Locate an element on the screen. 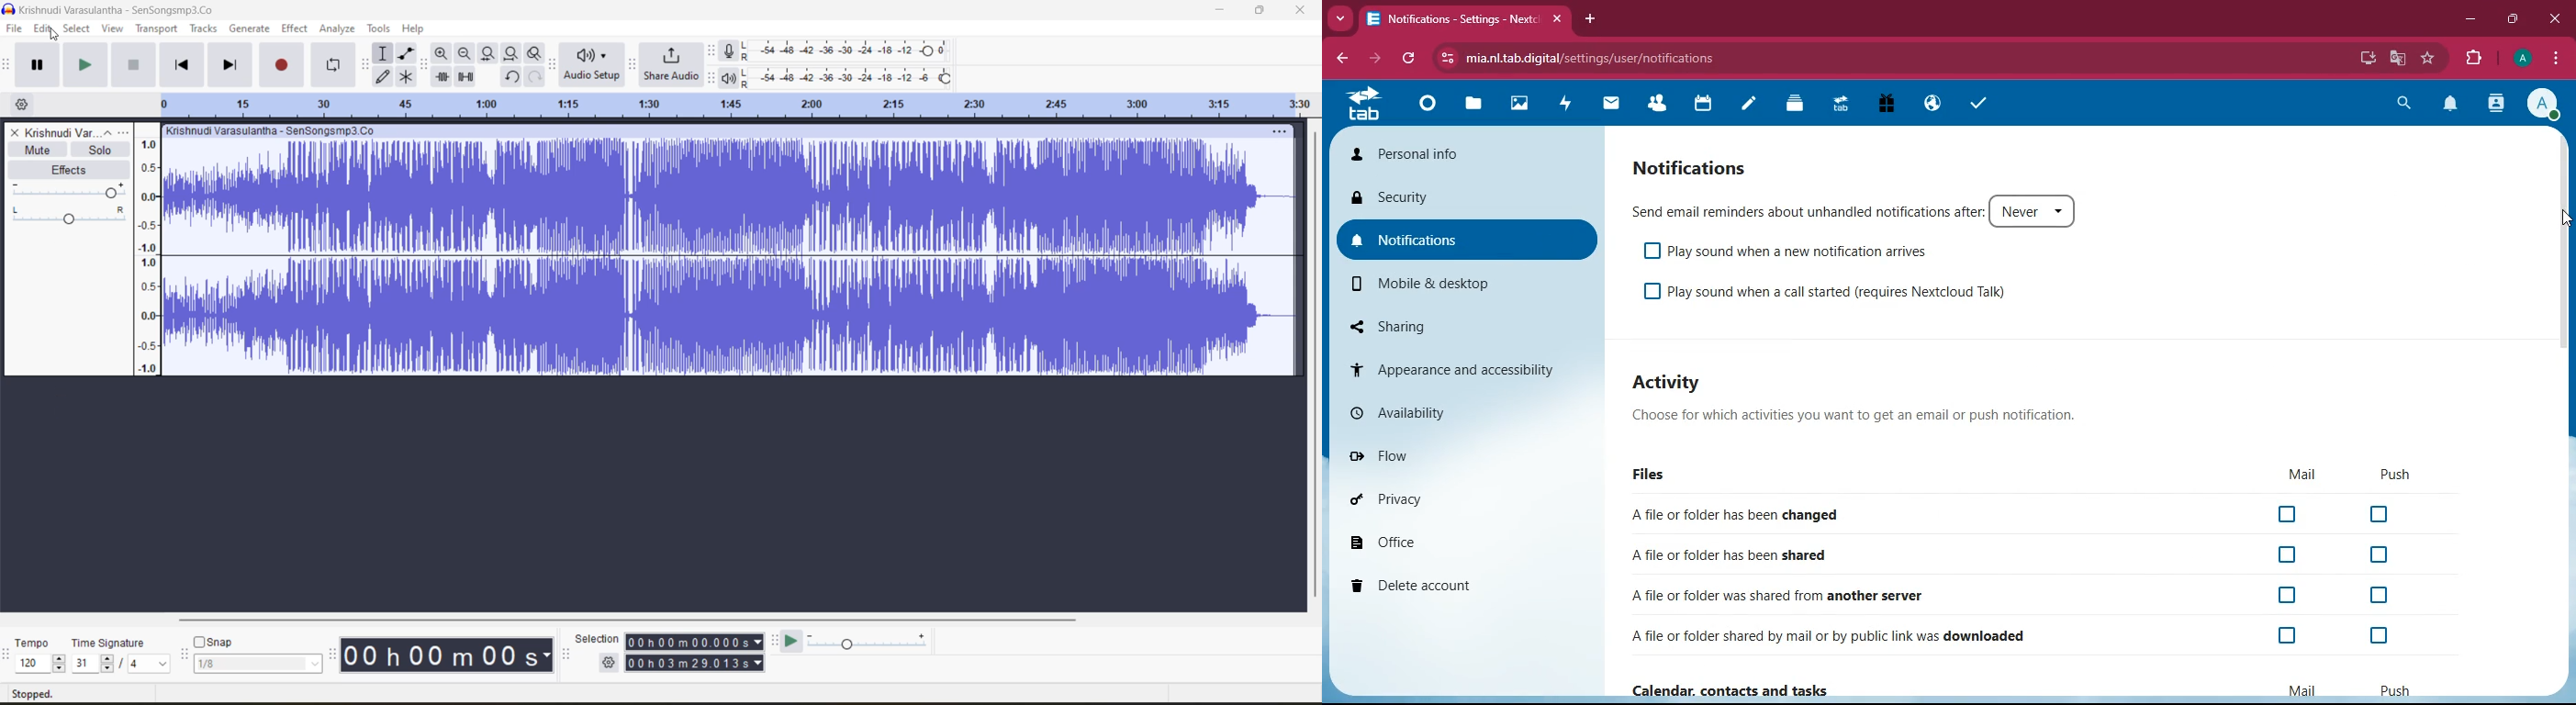 This screenshot has width=2576, height=728. contacts is located at coordinates (2494, 106).